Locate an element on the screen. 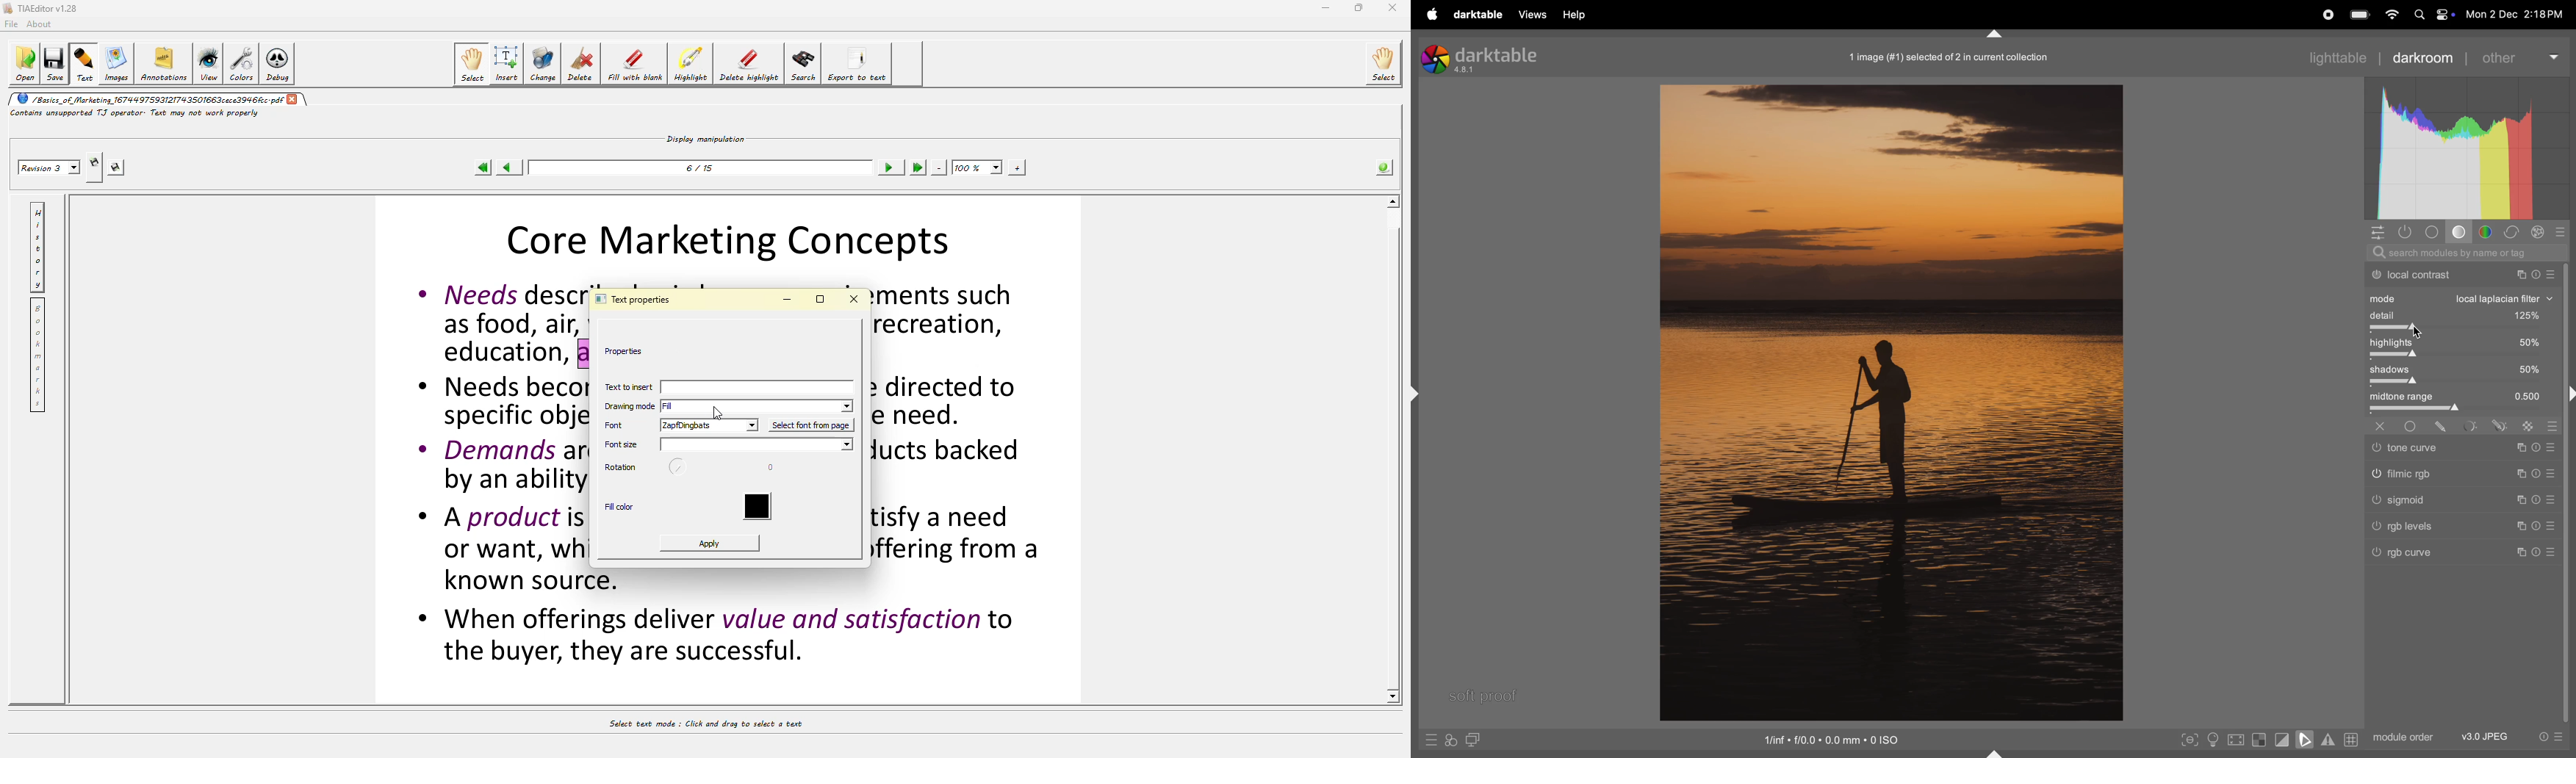 The height and width of the screenshot is (784, 2576). grid is located at coordinates (2351, 739).